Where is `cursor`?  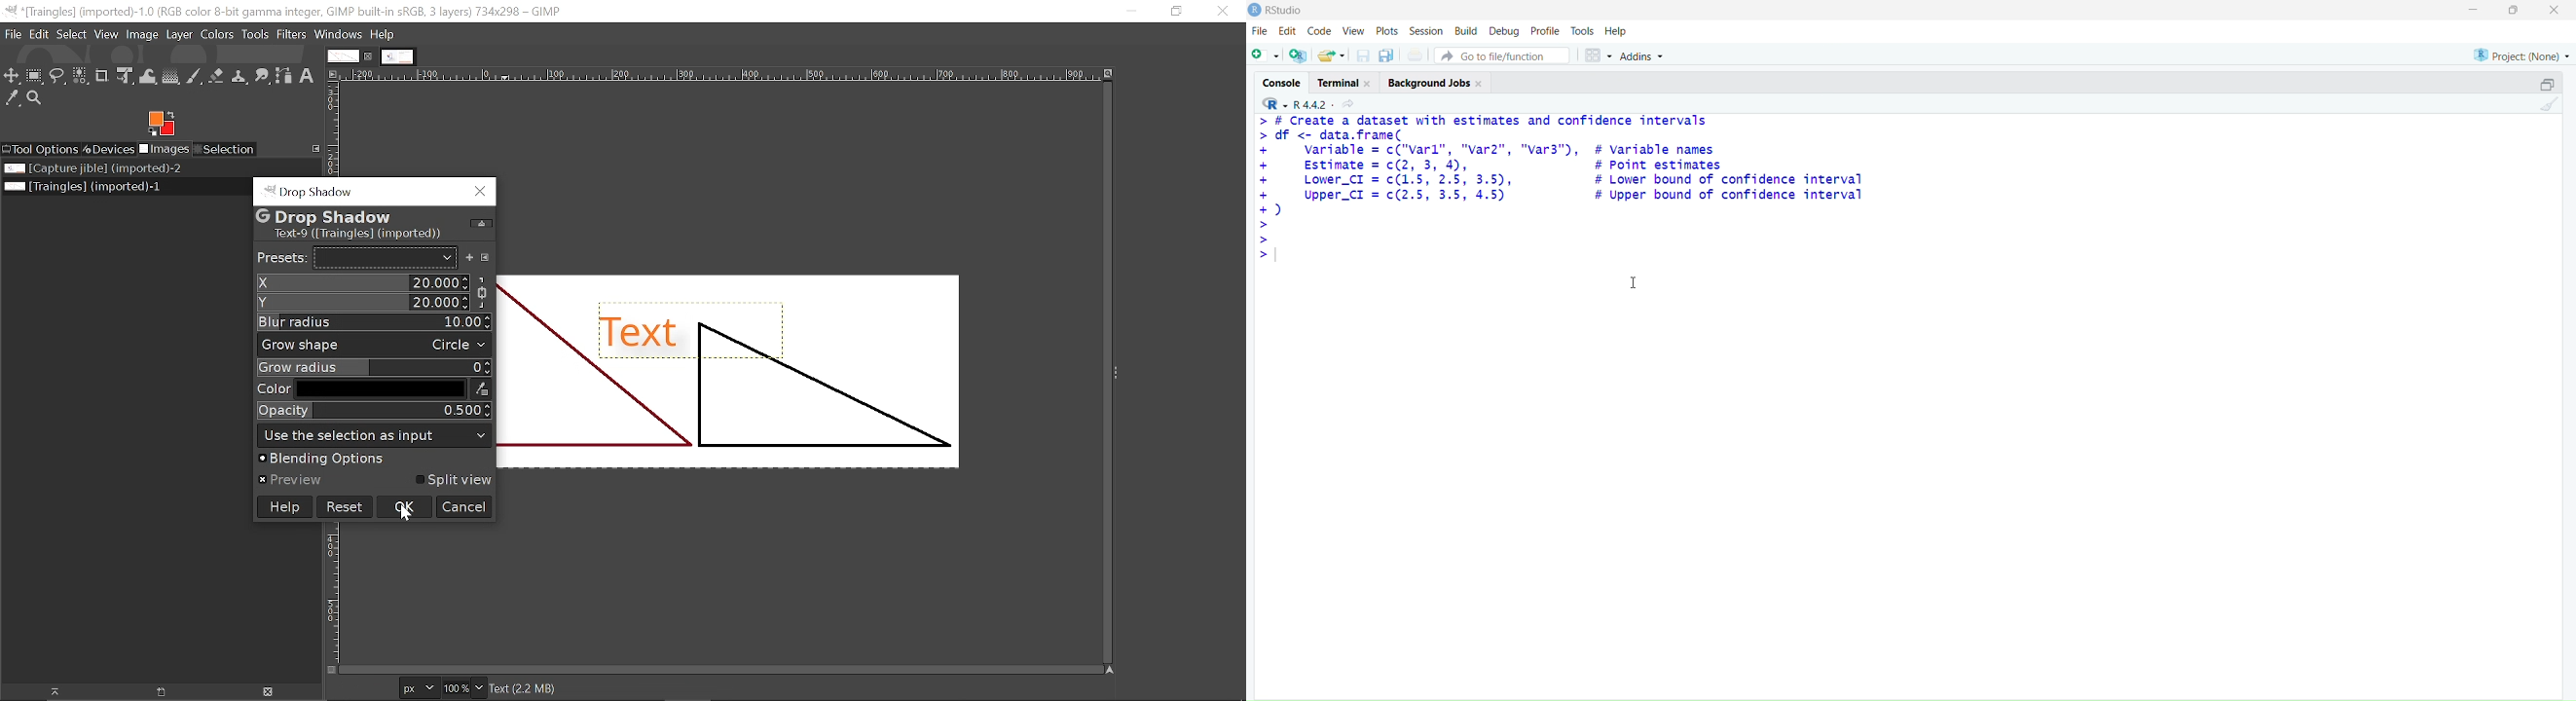 cursor is located at coordinates (1633, 284).